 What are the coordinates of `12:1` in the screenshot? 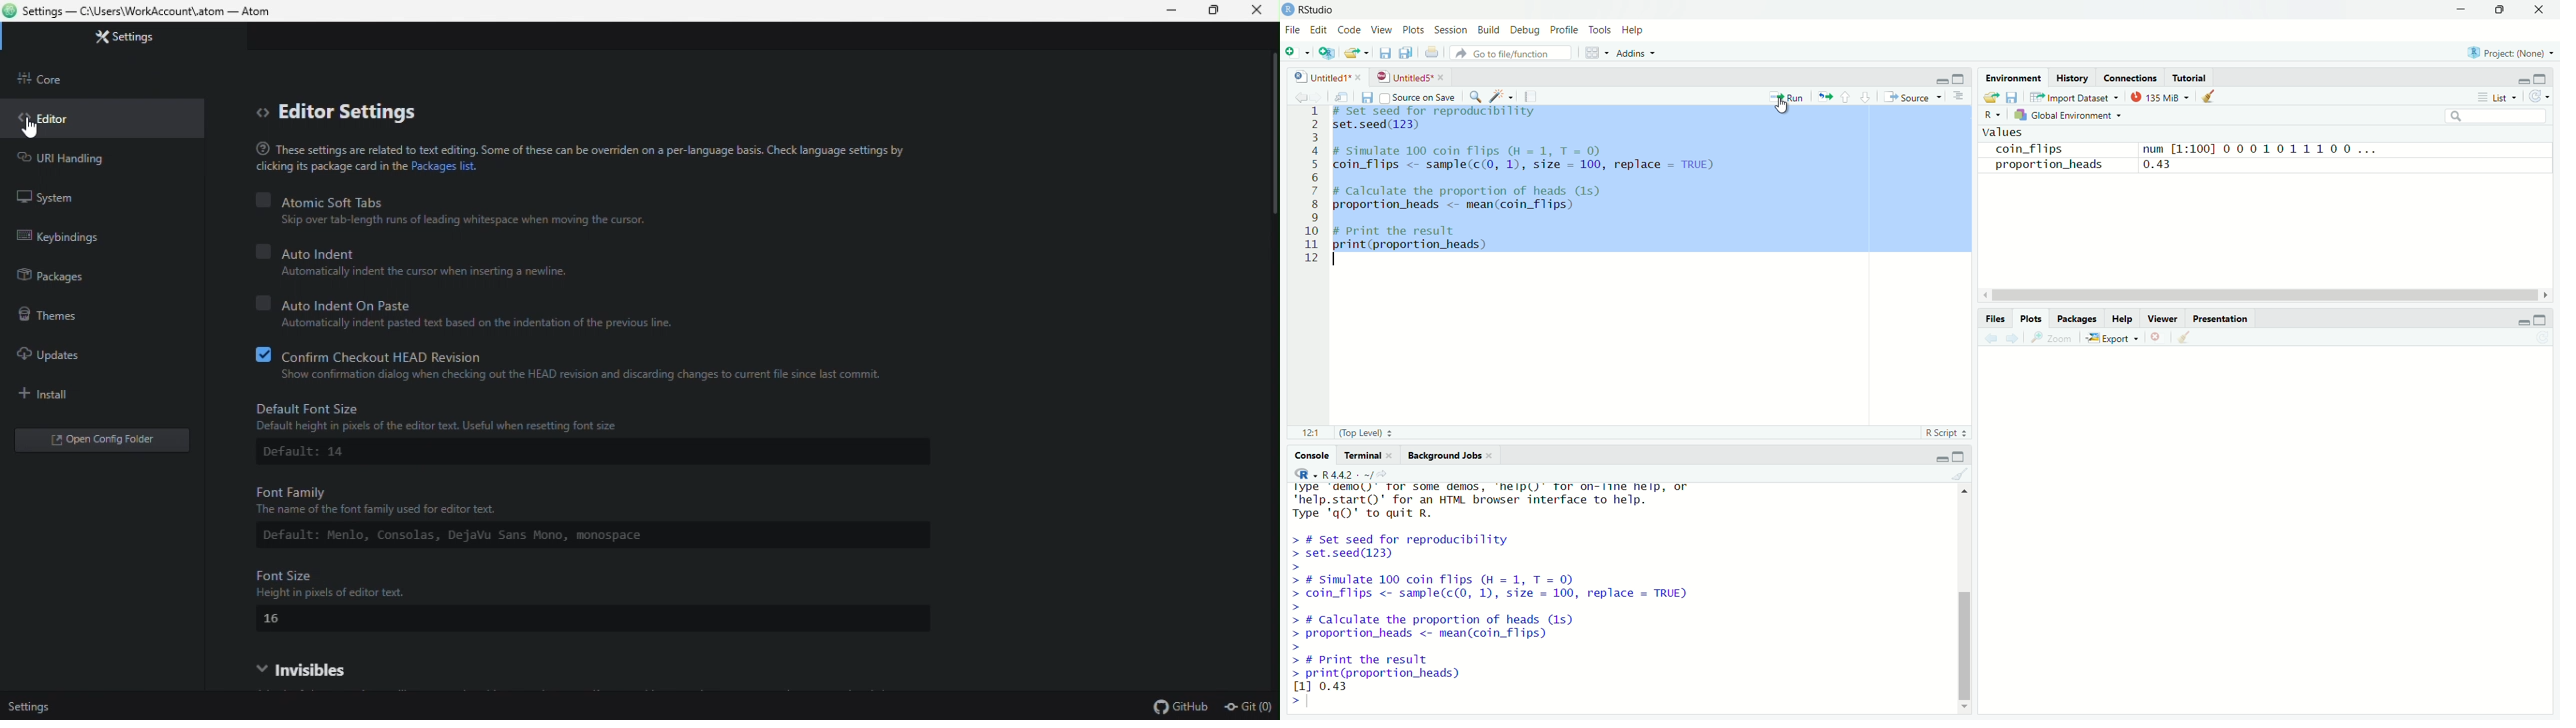 It's located at (1309, 433).